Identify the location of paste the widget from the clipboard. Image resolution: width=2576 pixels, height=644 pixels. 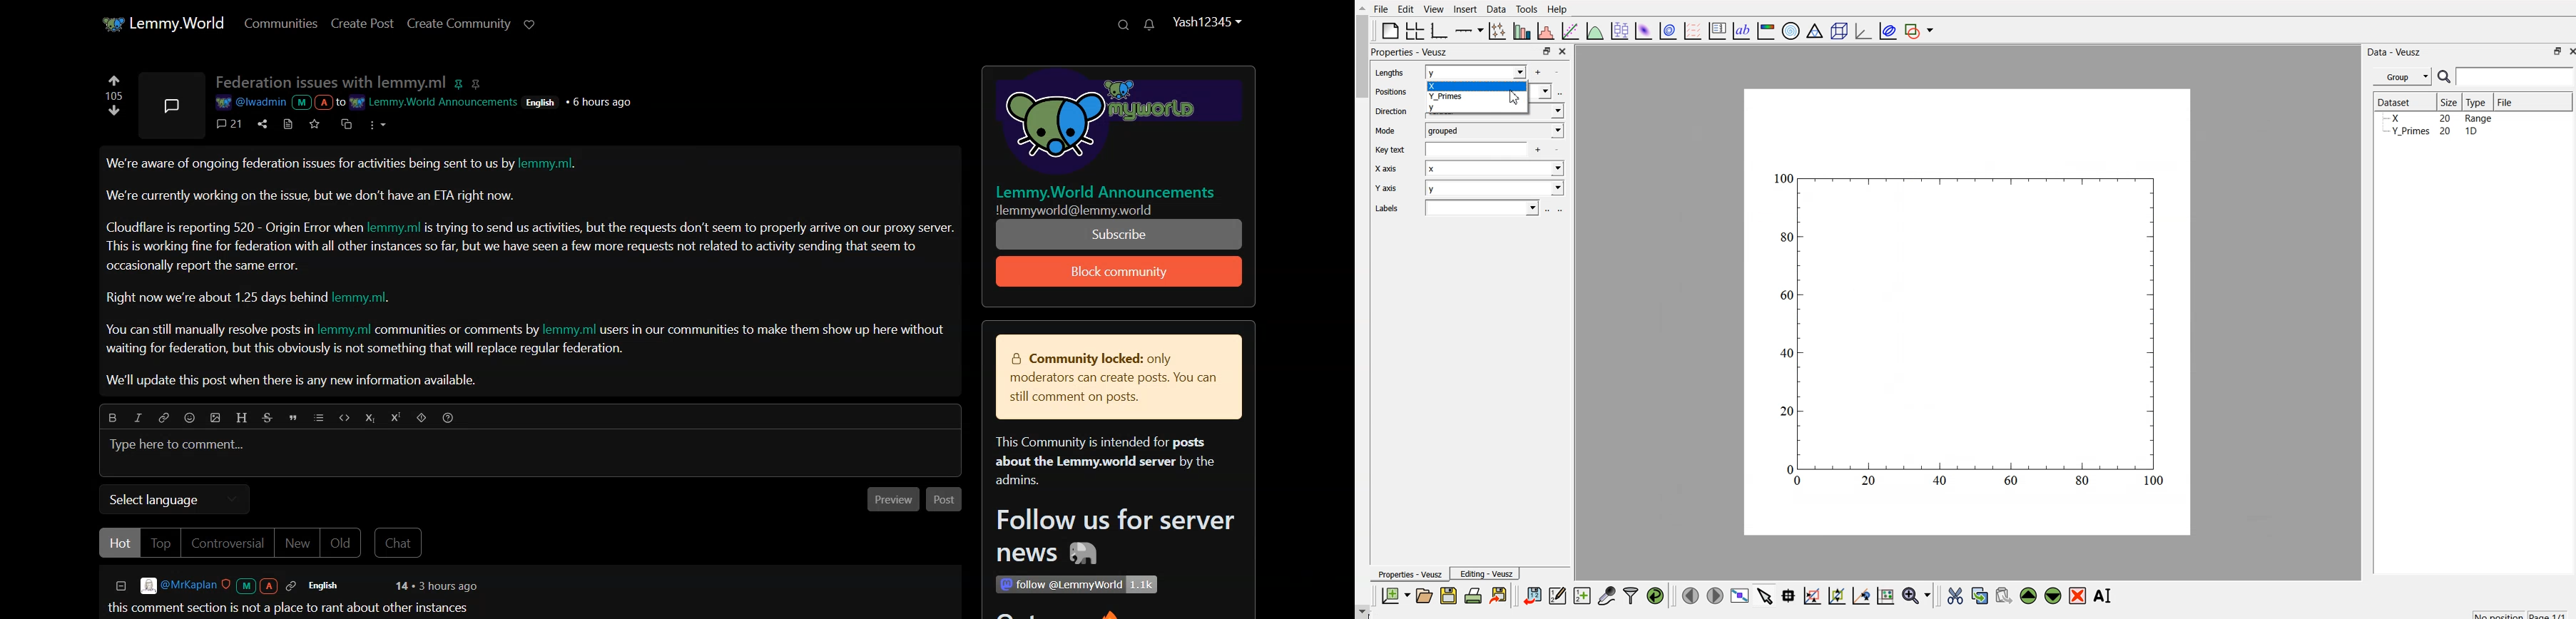
(2004, 595).